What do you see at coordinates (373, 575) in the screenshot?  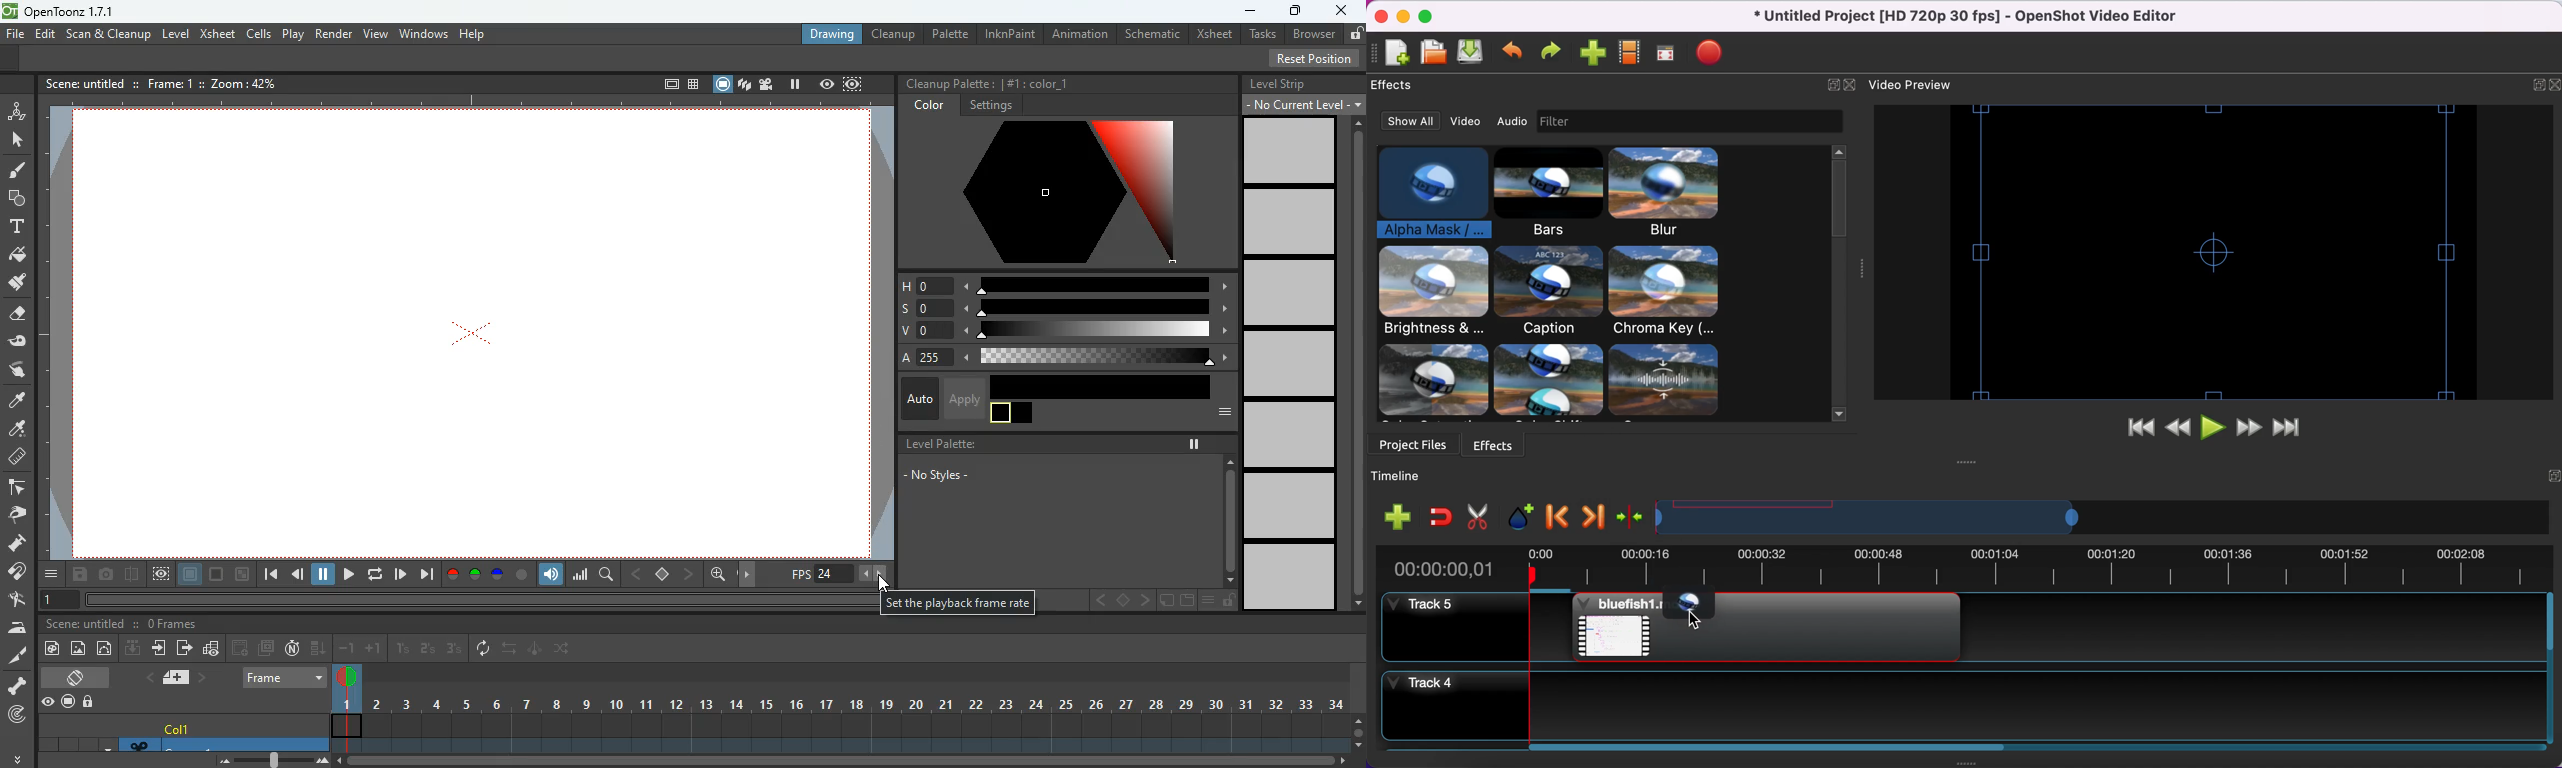 I see `replay` at bounding box center [373, 575].